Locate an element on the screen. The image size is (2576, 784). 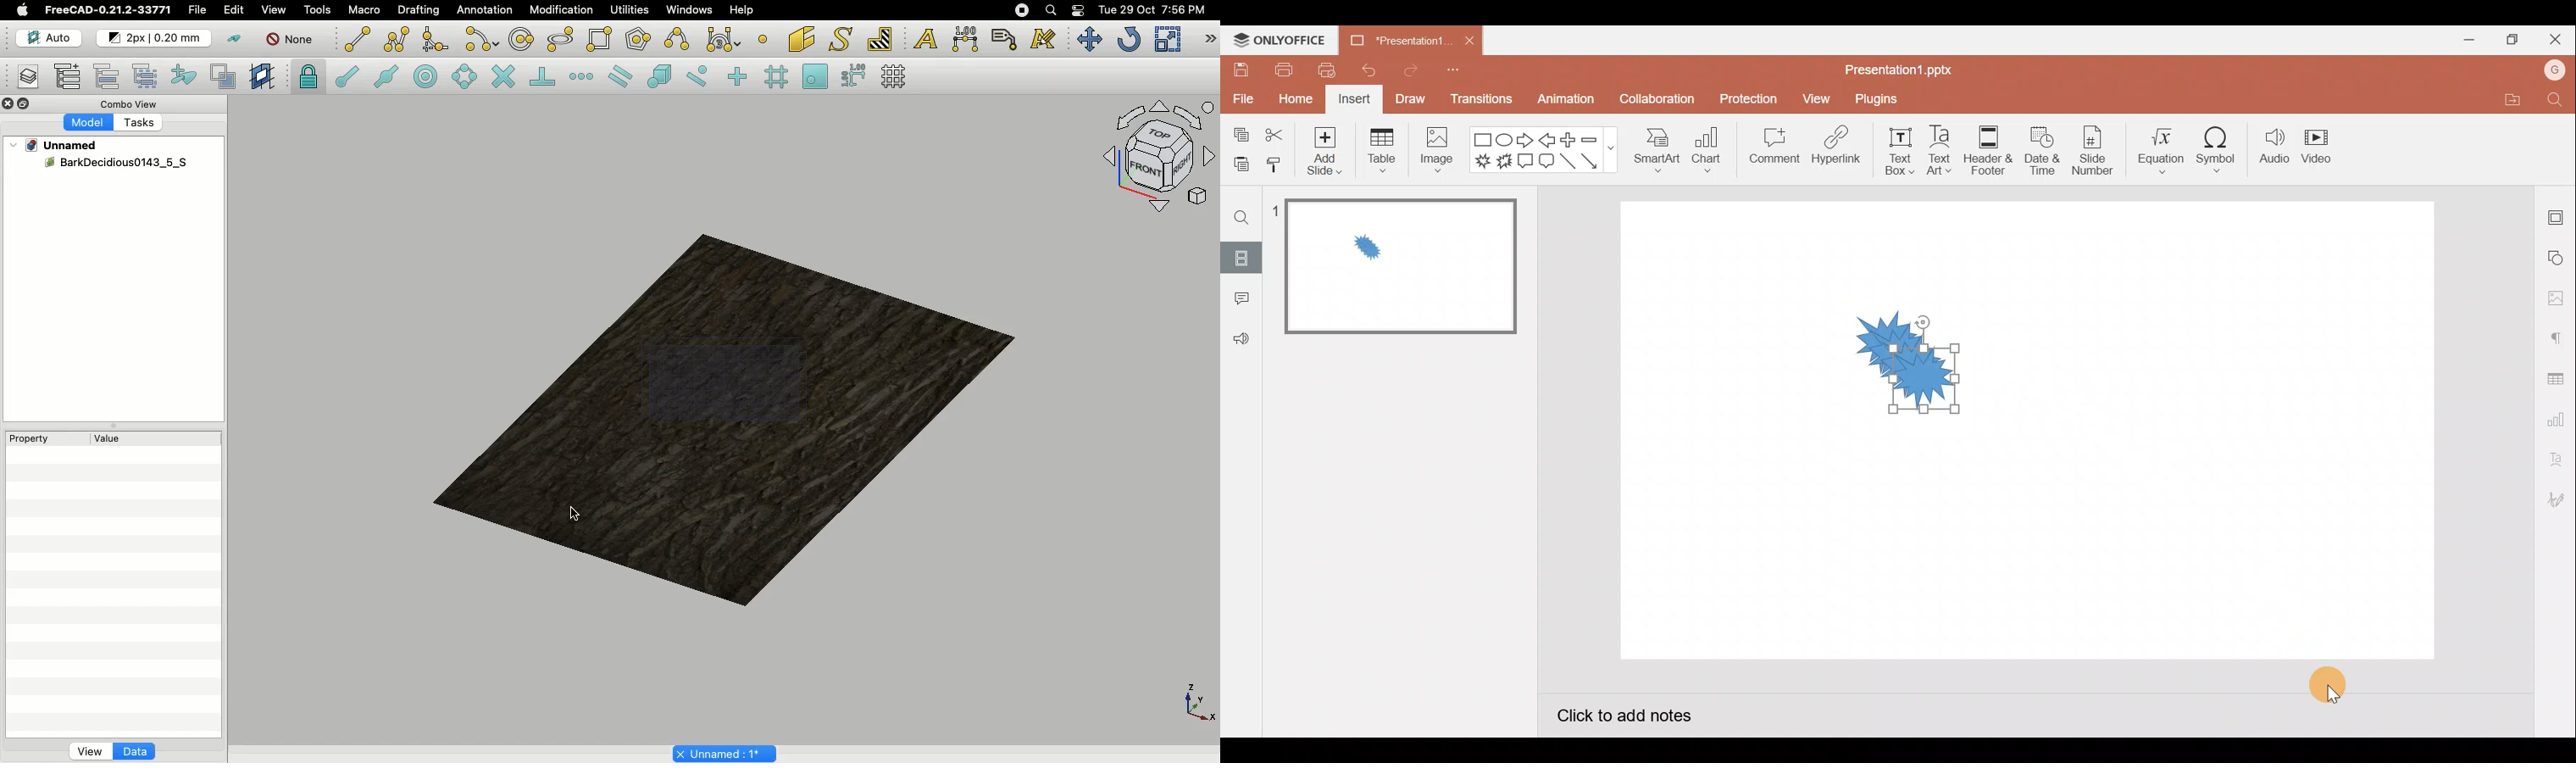
Object 1 is located at coordinates (115, 163).